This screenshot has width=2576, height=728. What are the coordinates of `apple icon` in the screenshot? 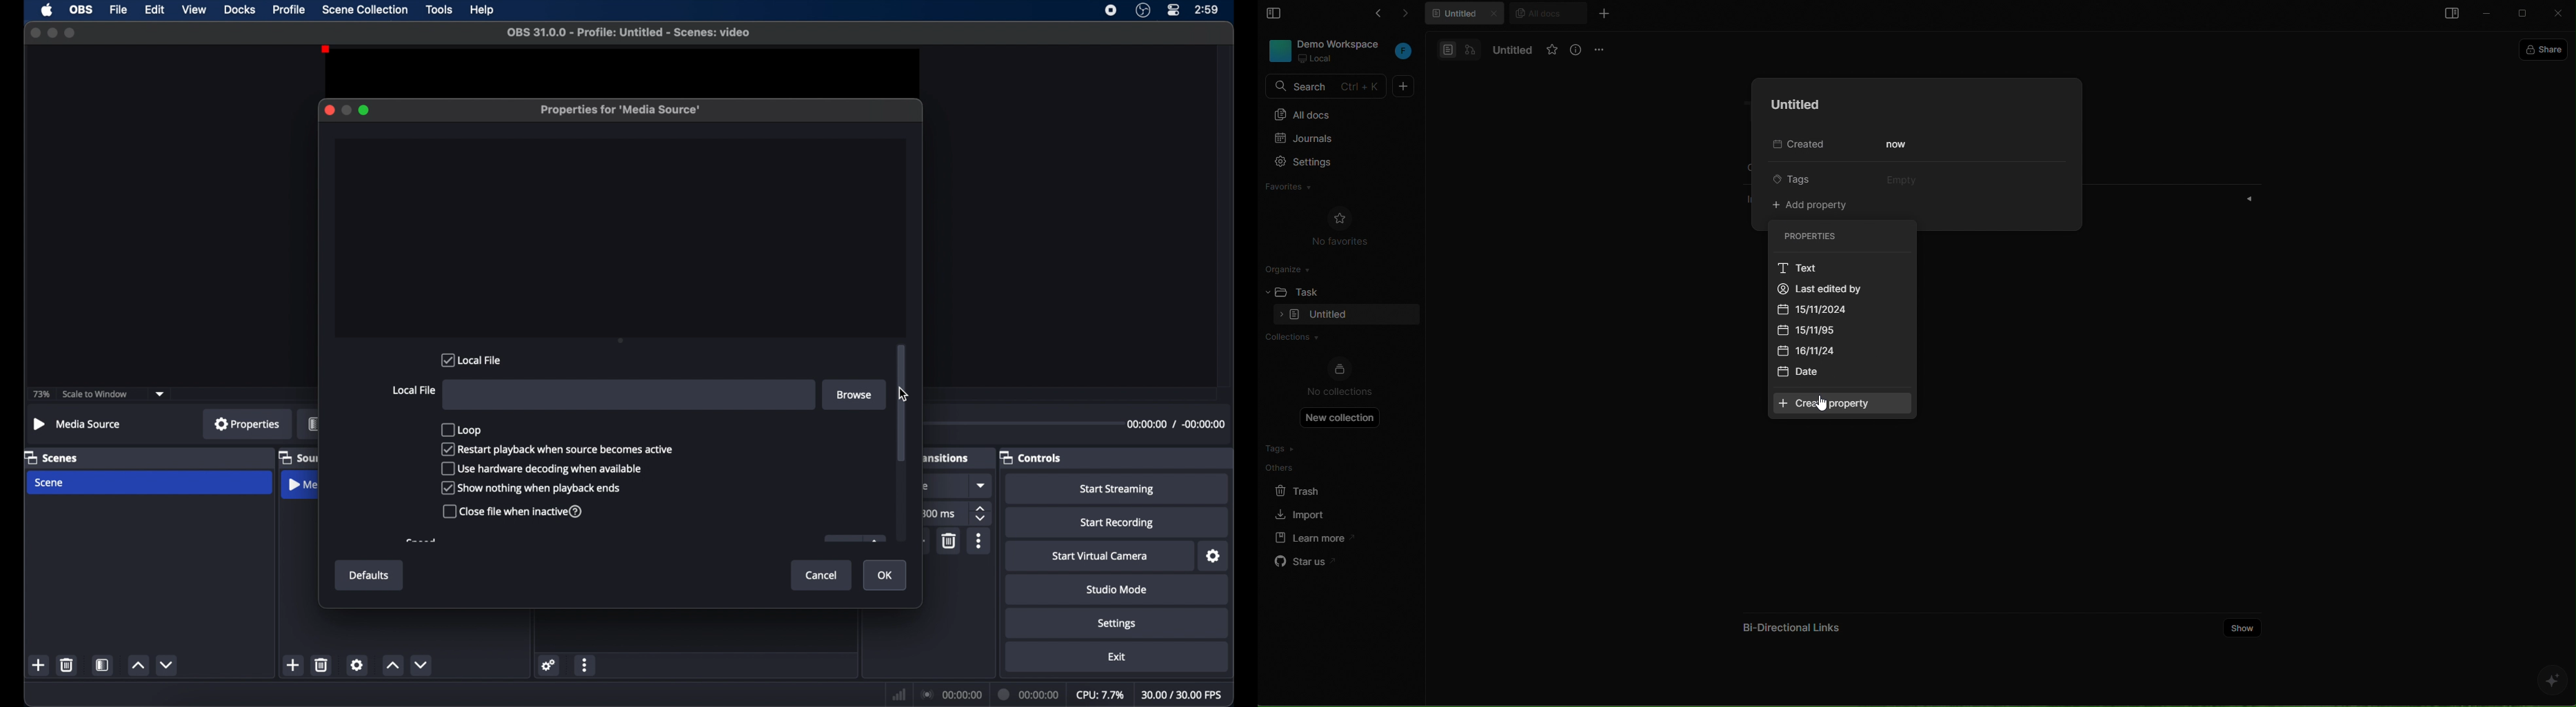 It's located at (47, 10).